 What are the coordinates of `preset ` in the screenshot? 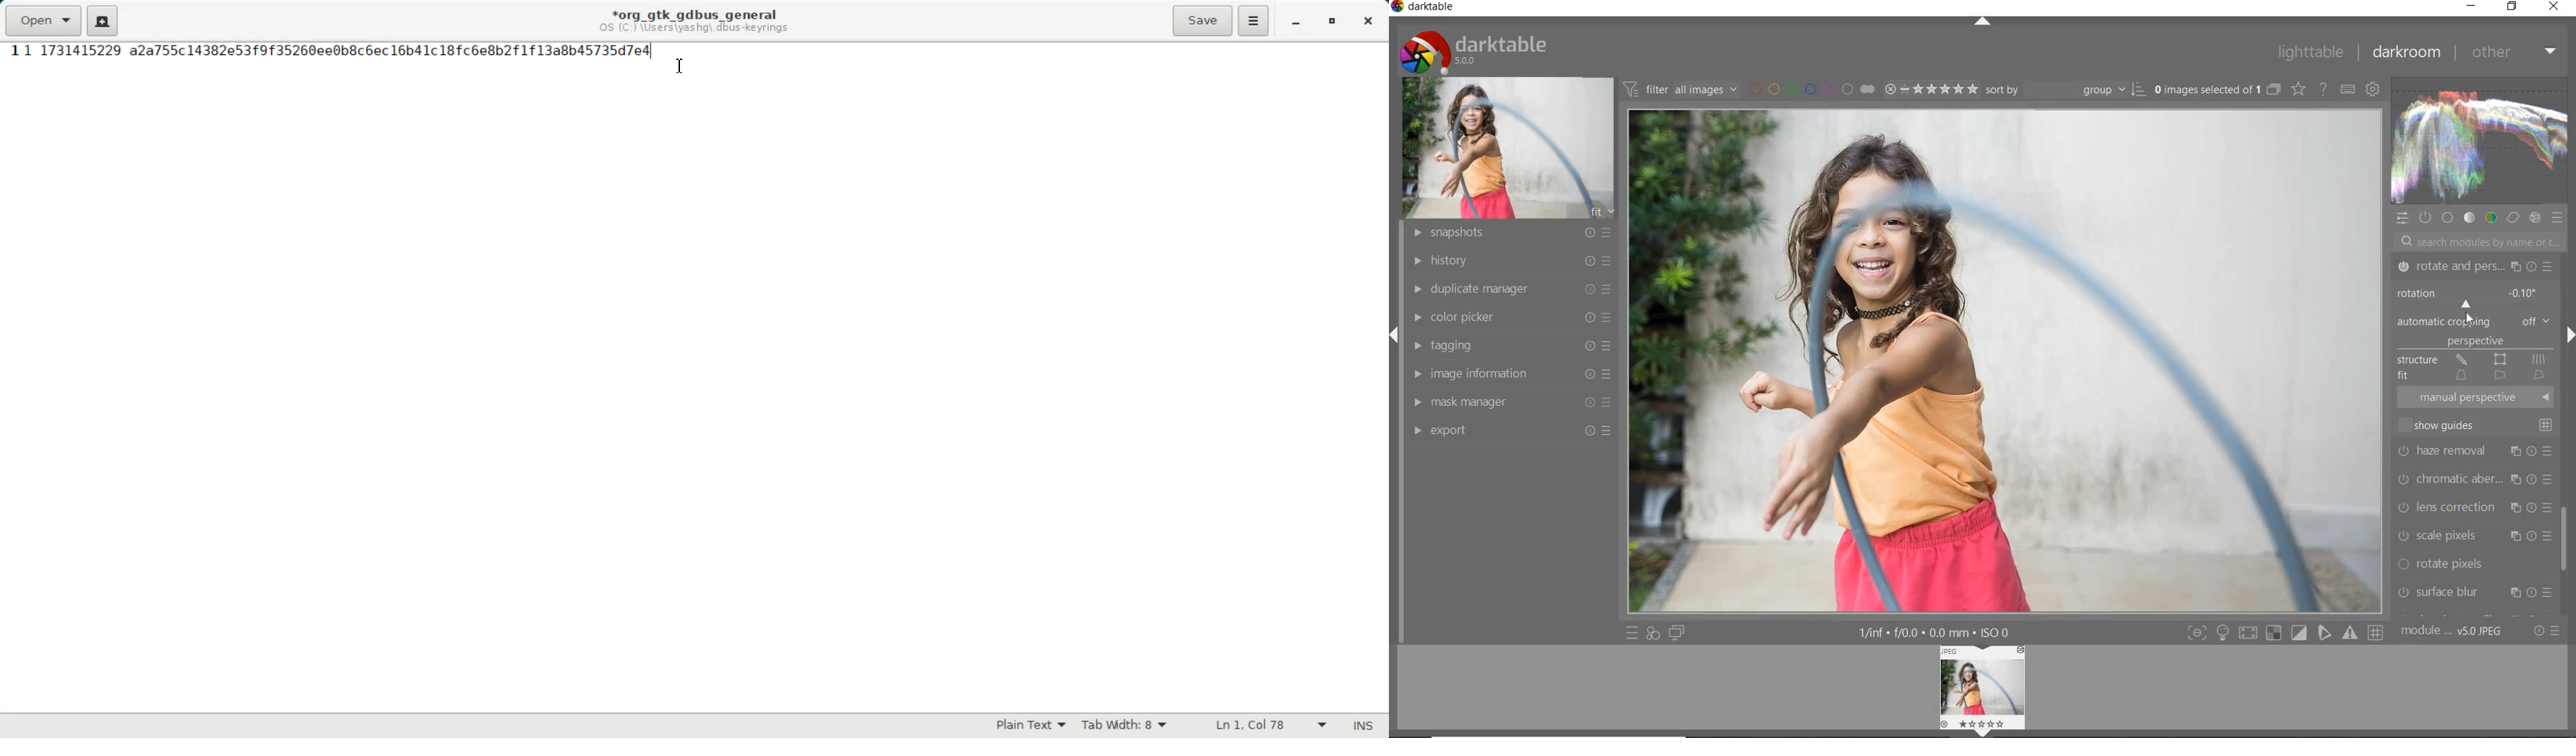 It's located at (2558, 219).